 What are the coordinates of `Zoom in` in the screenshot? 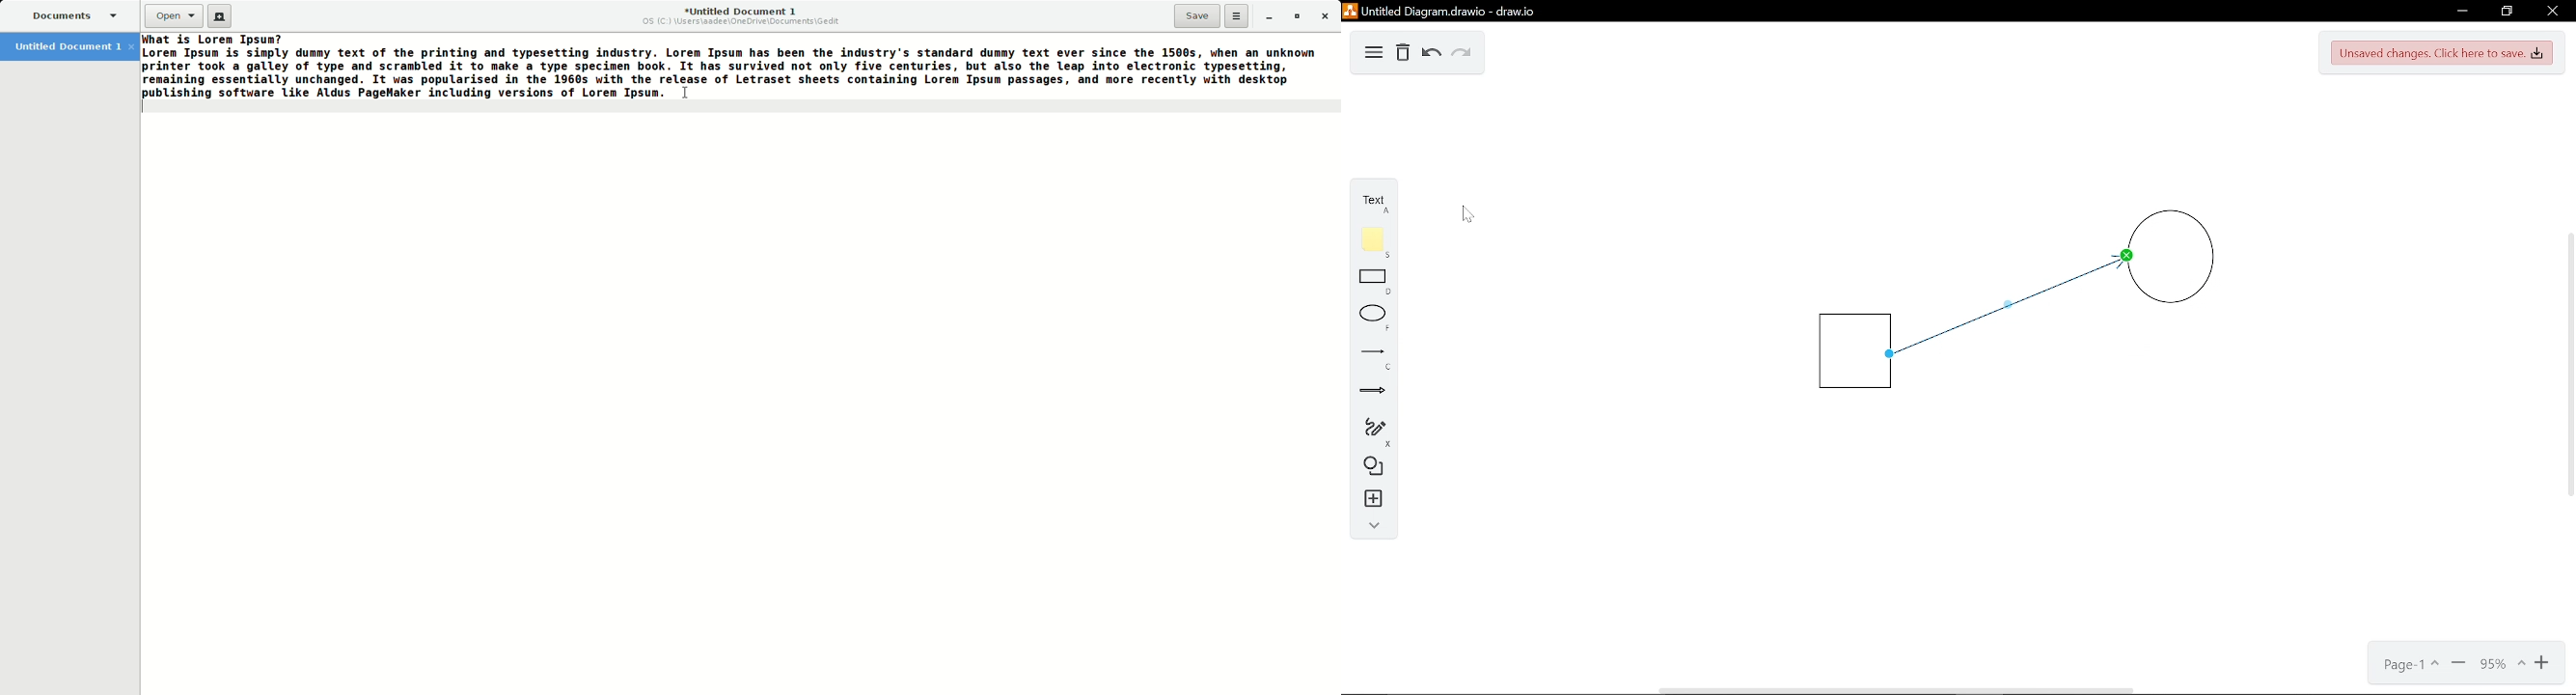 It's located at (2542, 665).